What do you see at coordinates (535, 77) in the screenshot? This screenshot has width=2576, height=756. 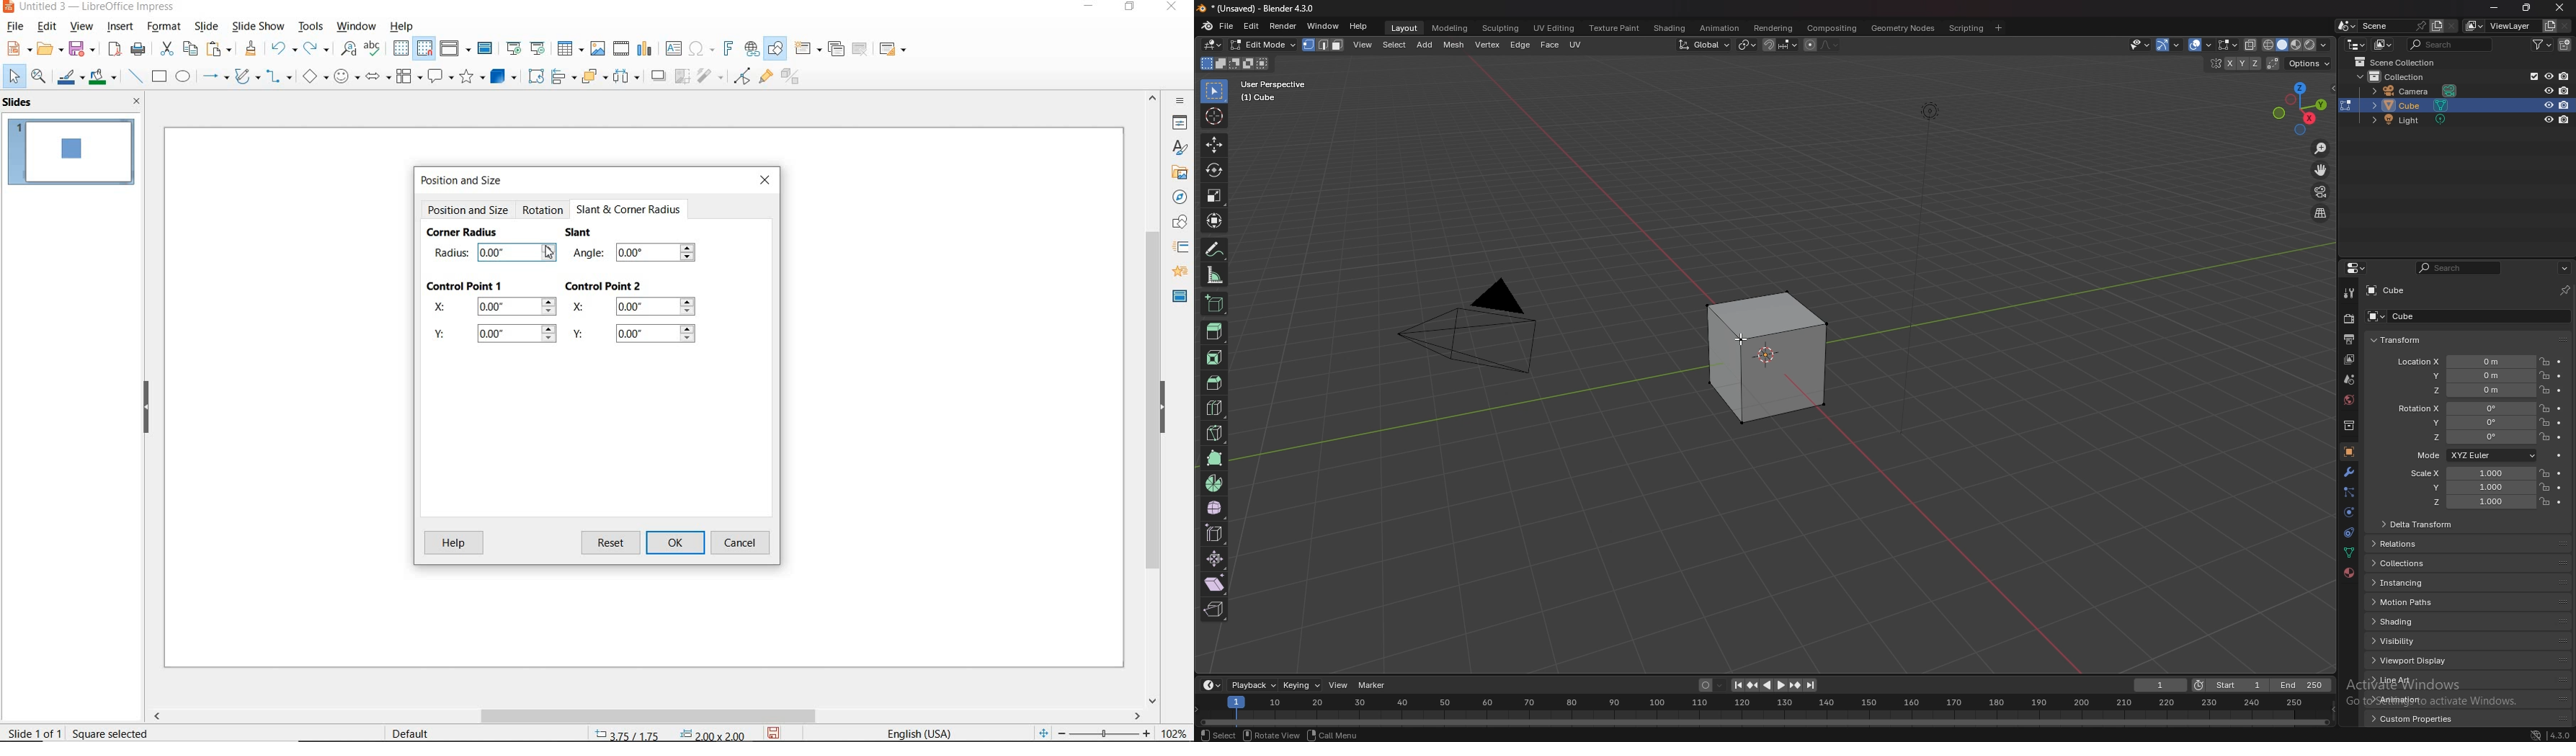 I see `rotate` at bounding box center [535, 77].